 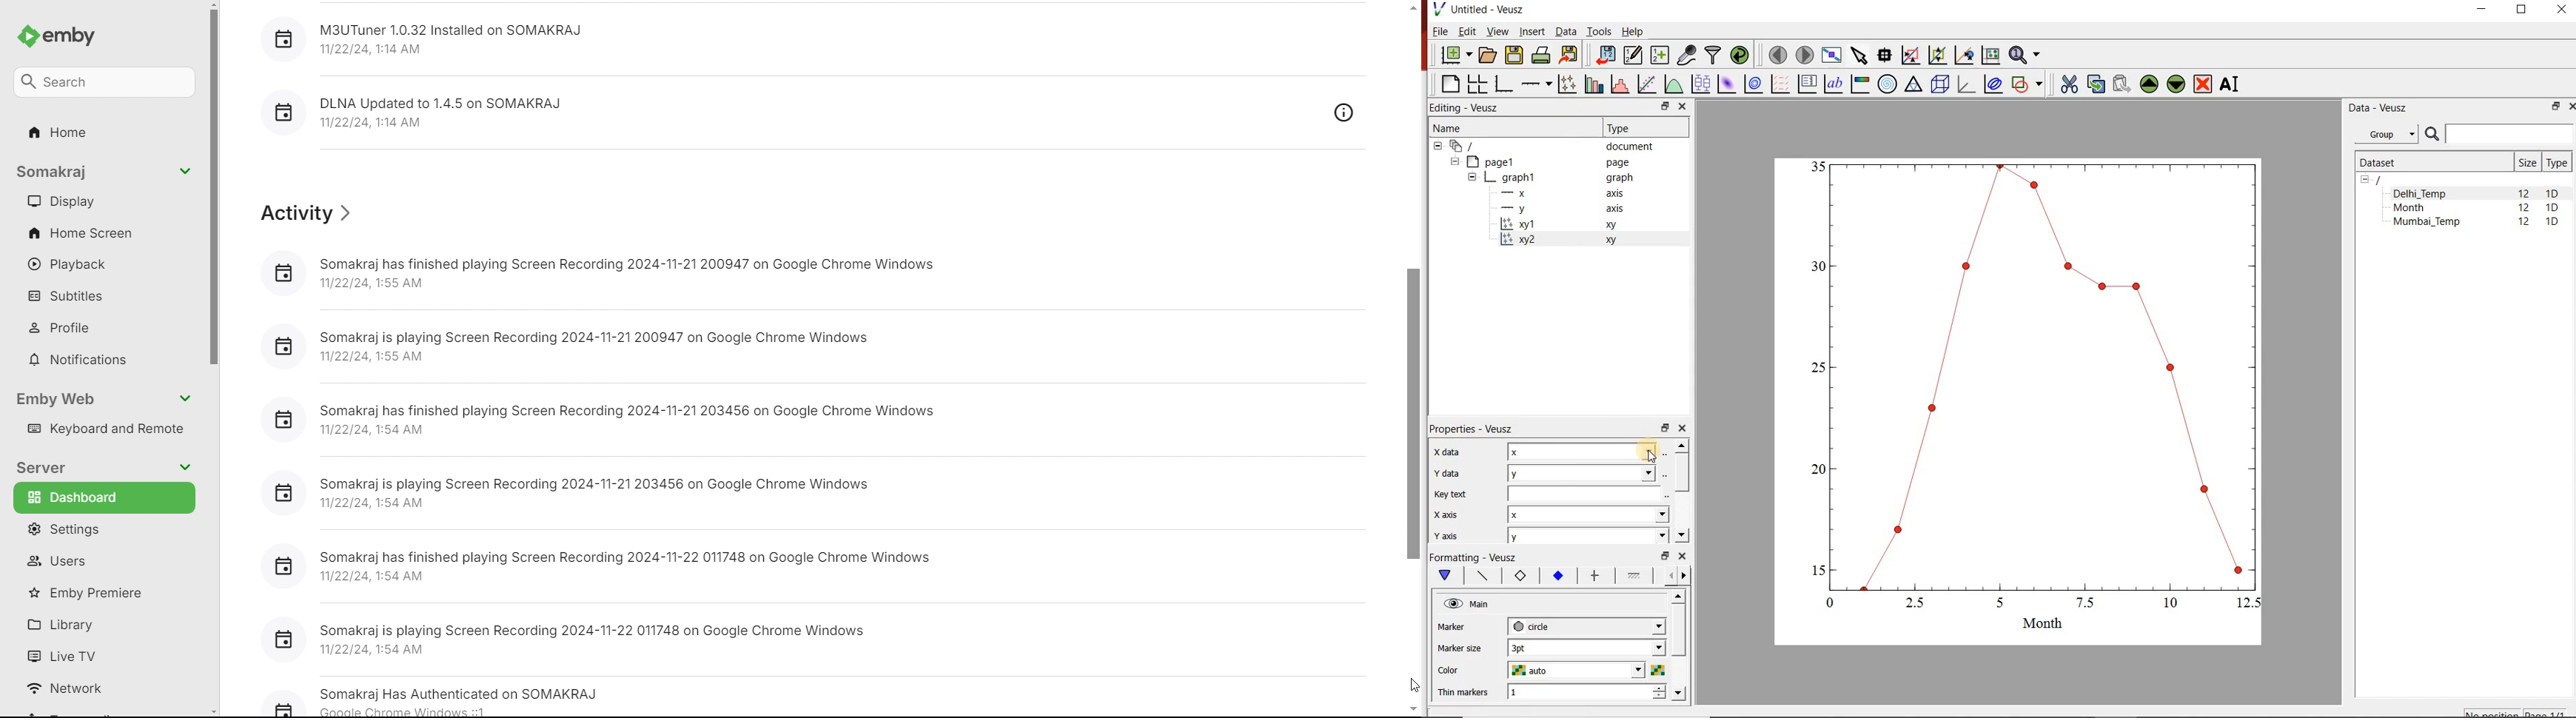 I want to click on 8 DLNA Updated to 1.4.5 on SOMAKRAJ
11/22/24,1:14 AM, so click(x=425, y=111).